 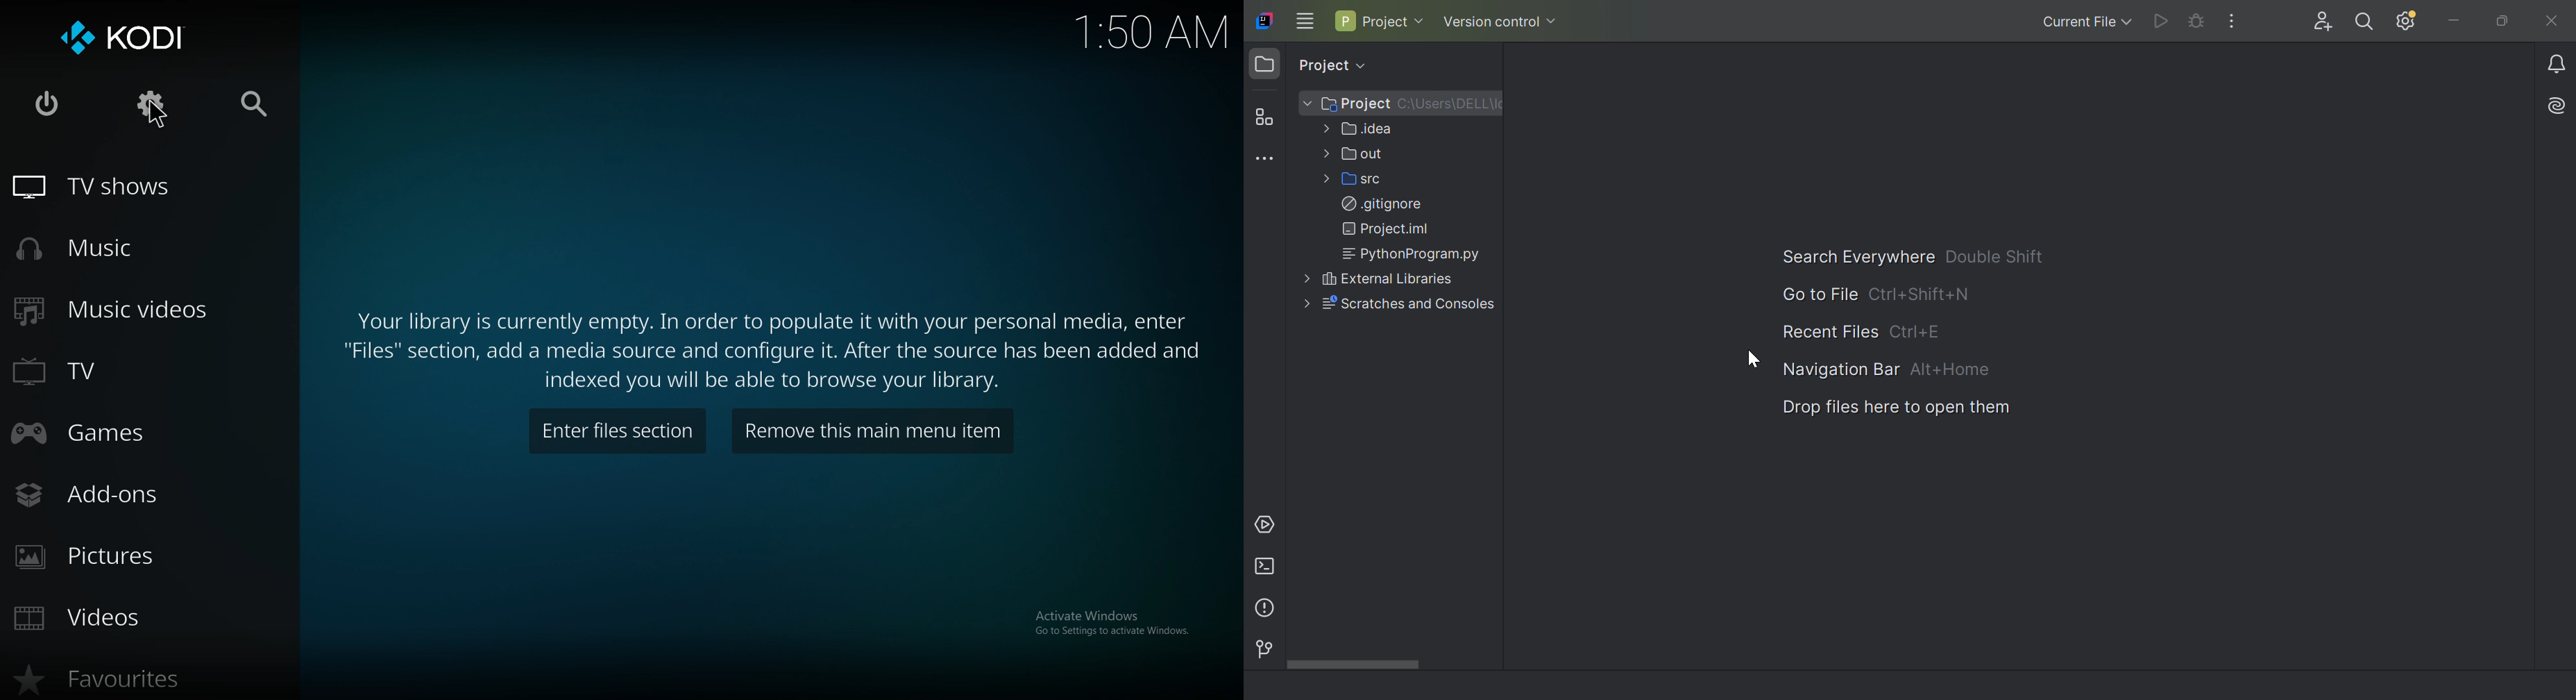 I want to click on pictures, so click(x=103, y=557).